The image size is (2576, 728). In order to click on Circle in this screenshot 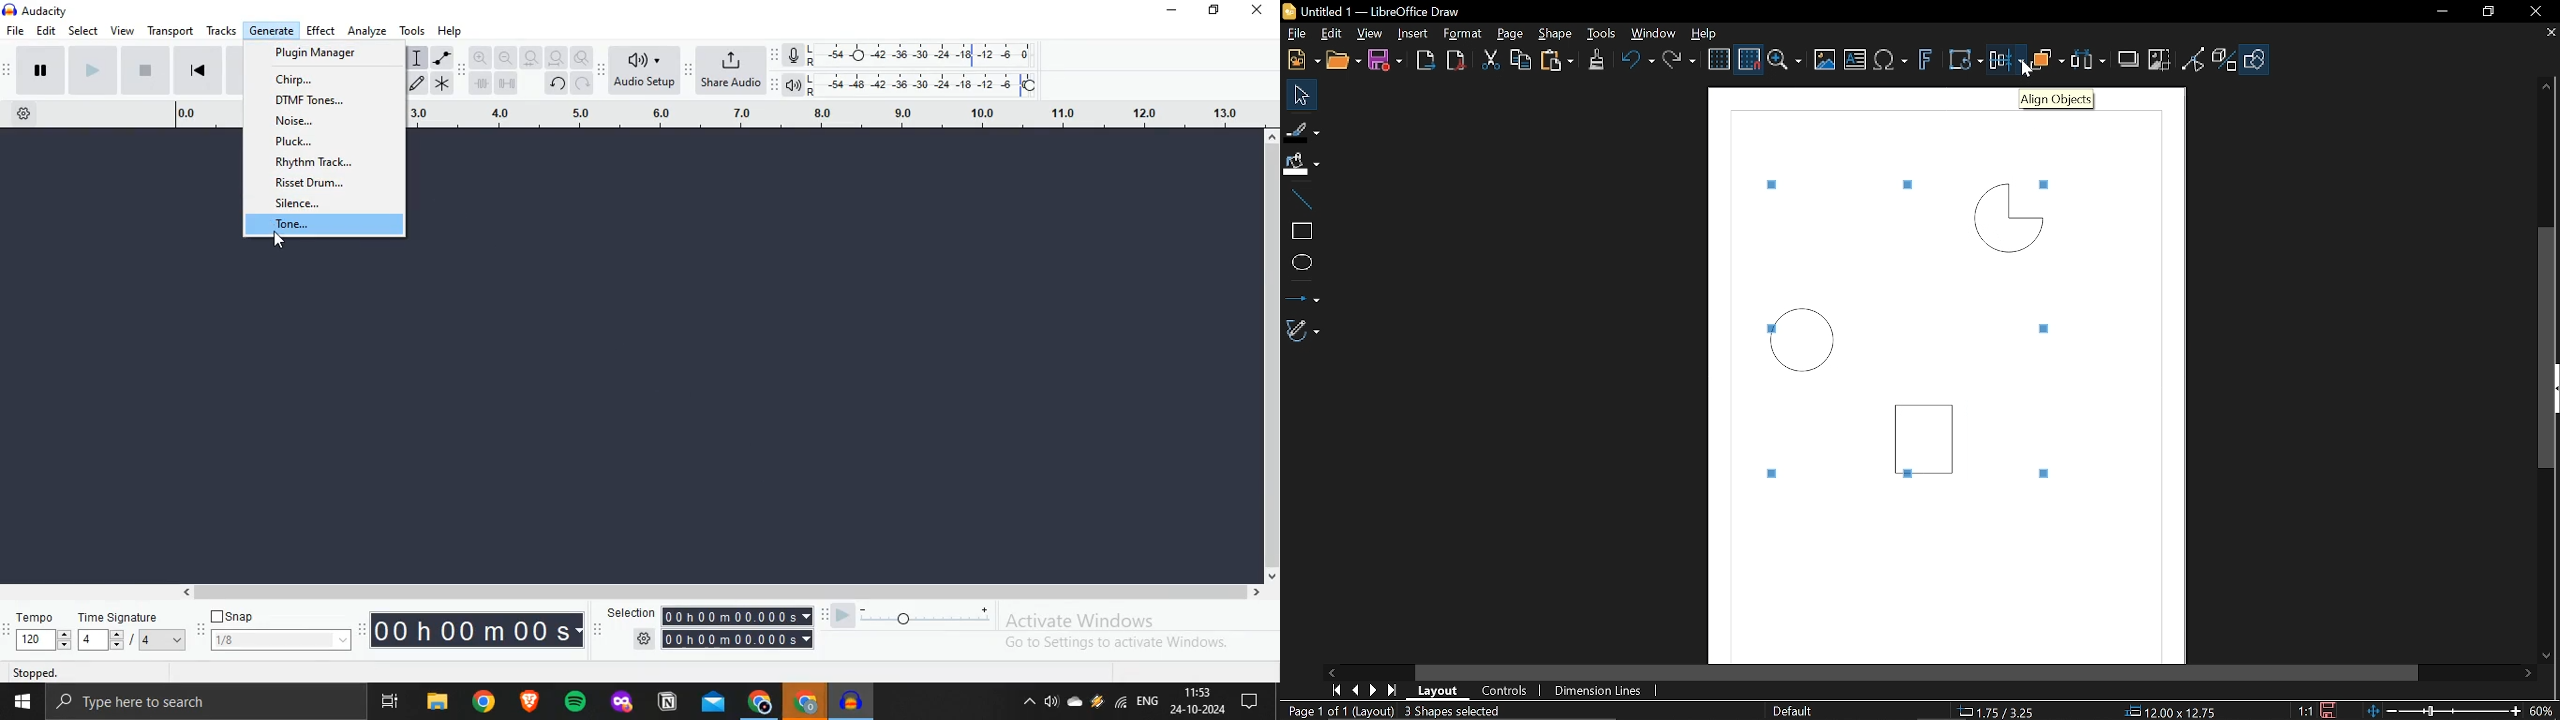, I will do `click(1804, 341)`.